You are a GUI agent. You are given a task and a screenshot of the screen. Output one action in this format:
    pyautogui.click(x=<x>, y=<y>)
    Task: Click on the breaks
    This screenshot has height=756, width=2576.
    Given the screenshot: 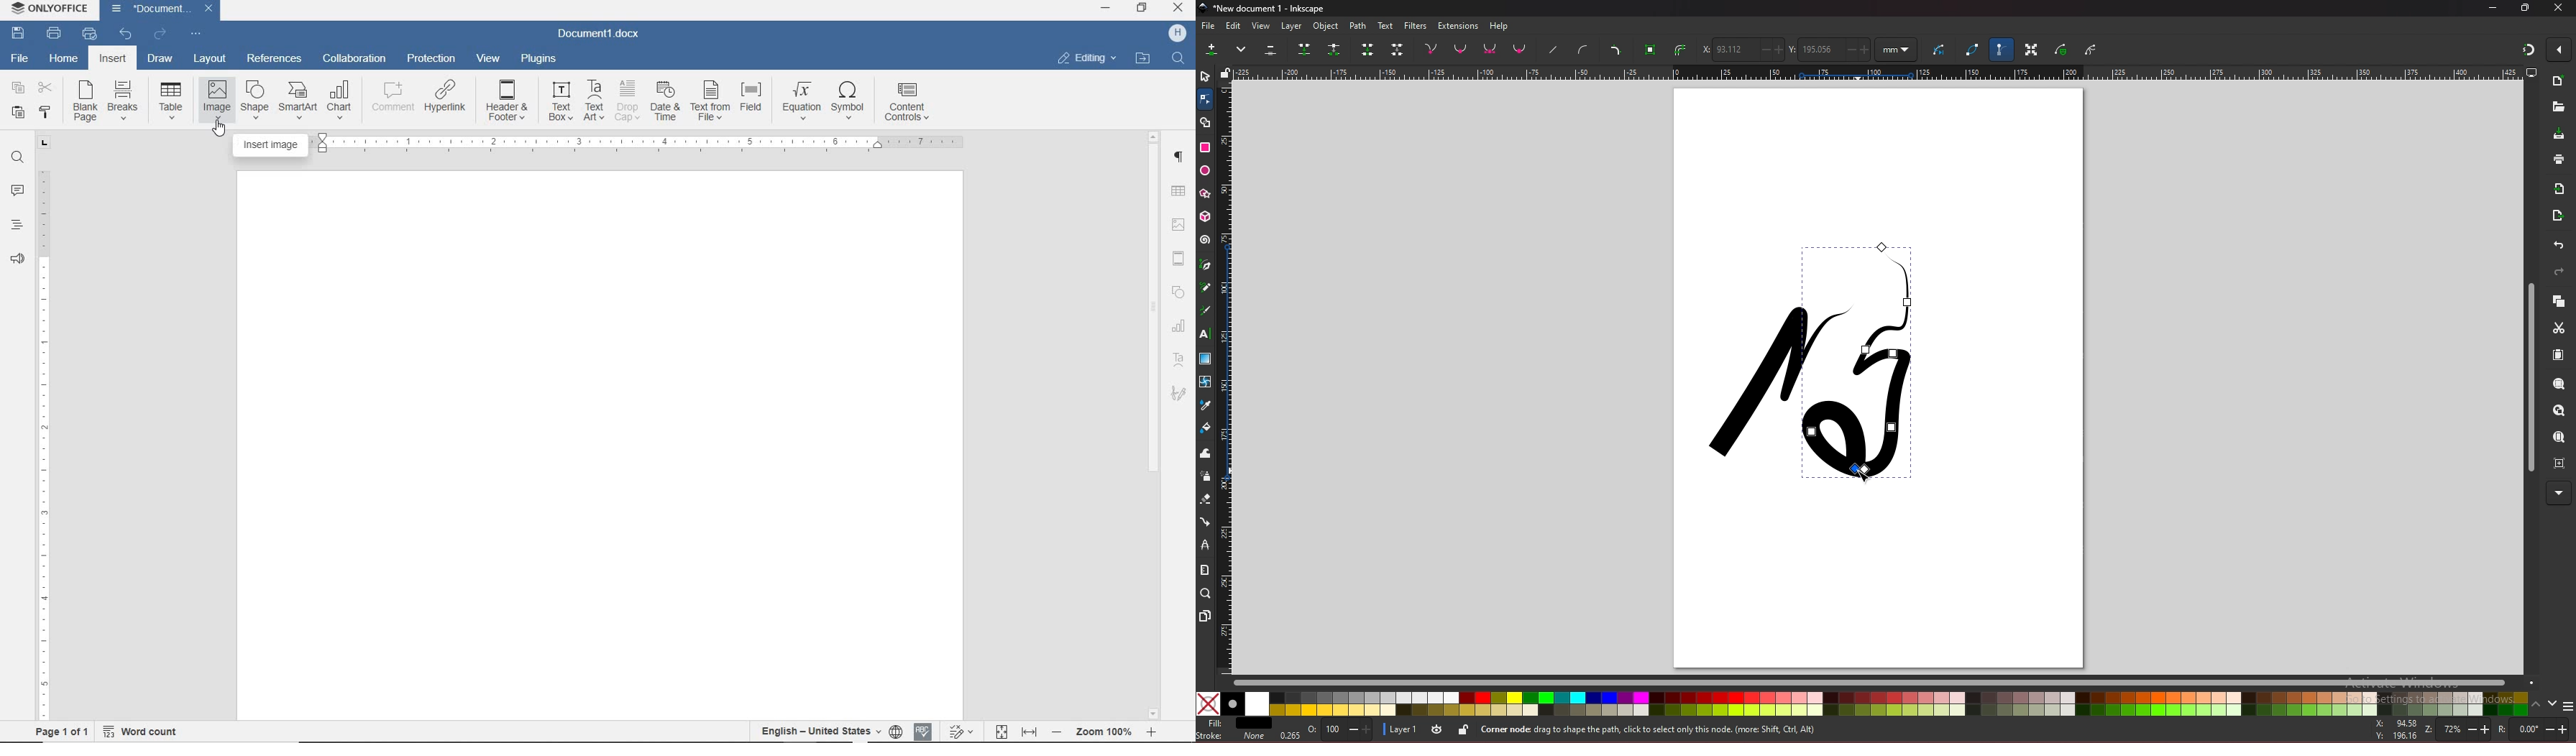 What is the action you would take?
    pyautogui.click(x=121, y=102)
    